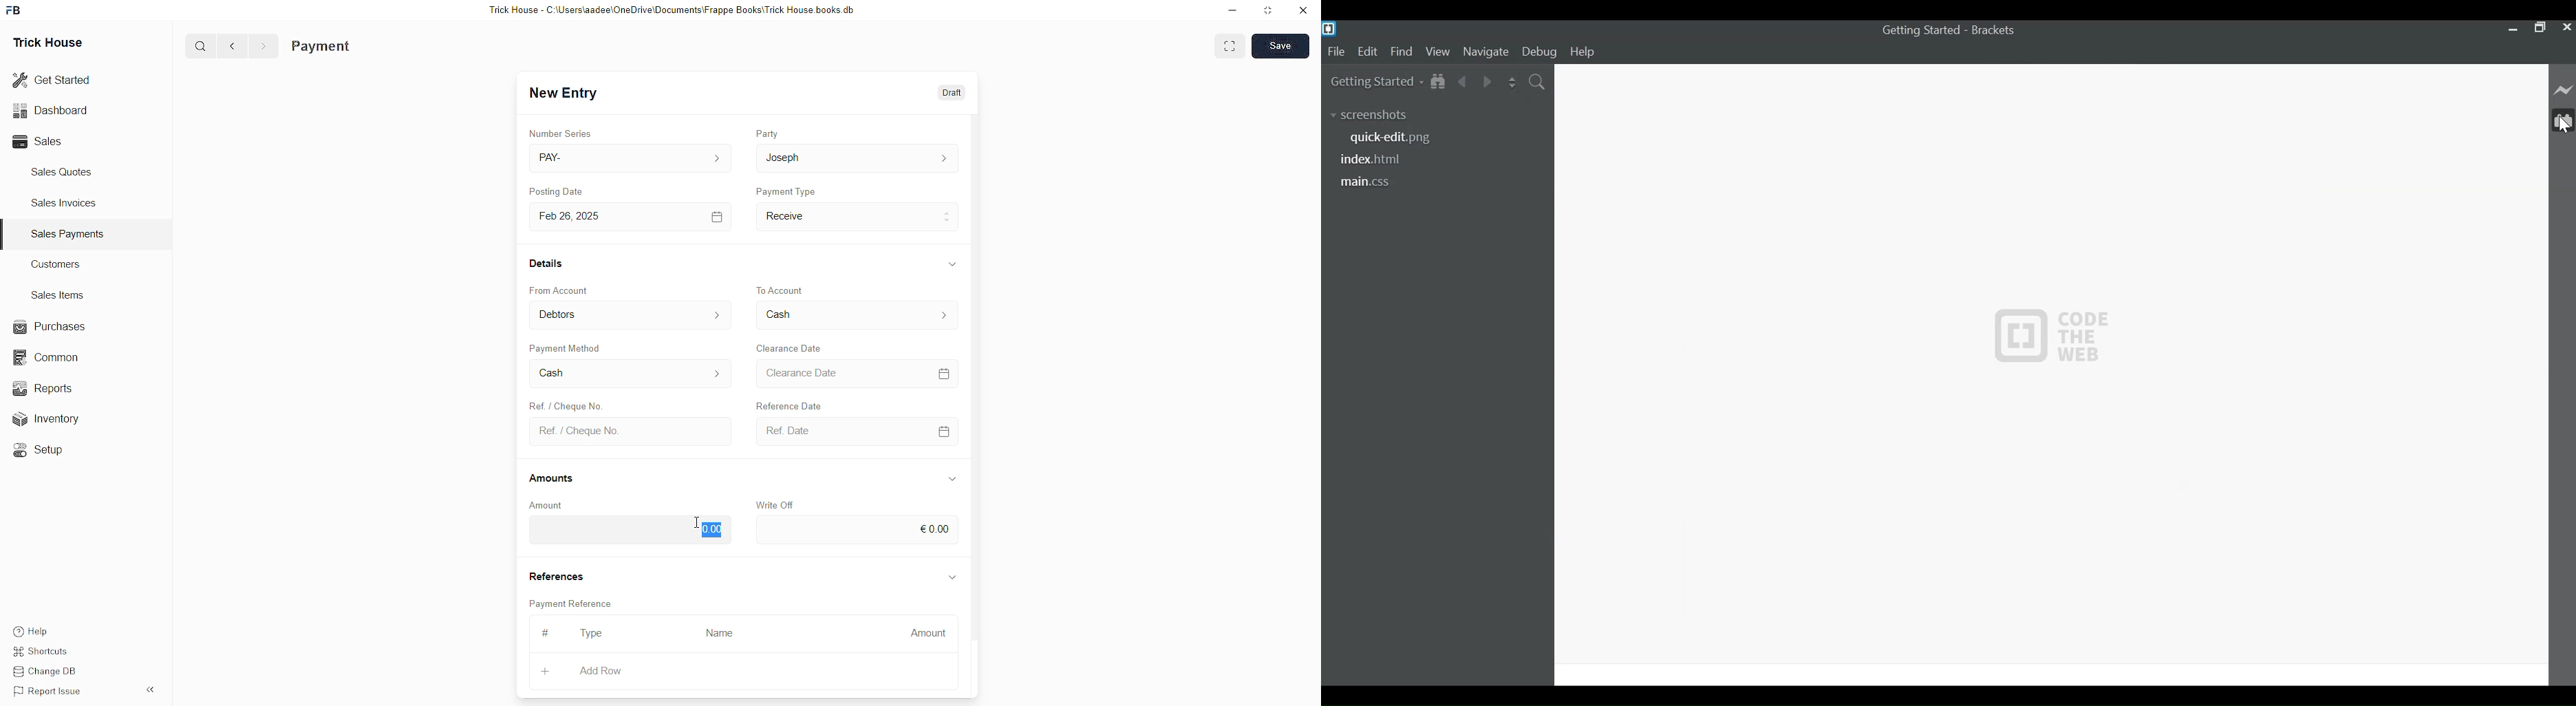 This screenshot has width=2576, height=728. What do you see at coordinates (321, 47) in the screenshot?
I see `Payment` at bounding box center [321, 47].